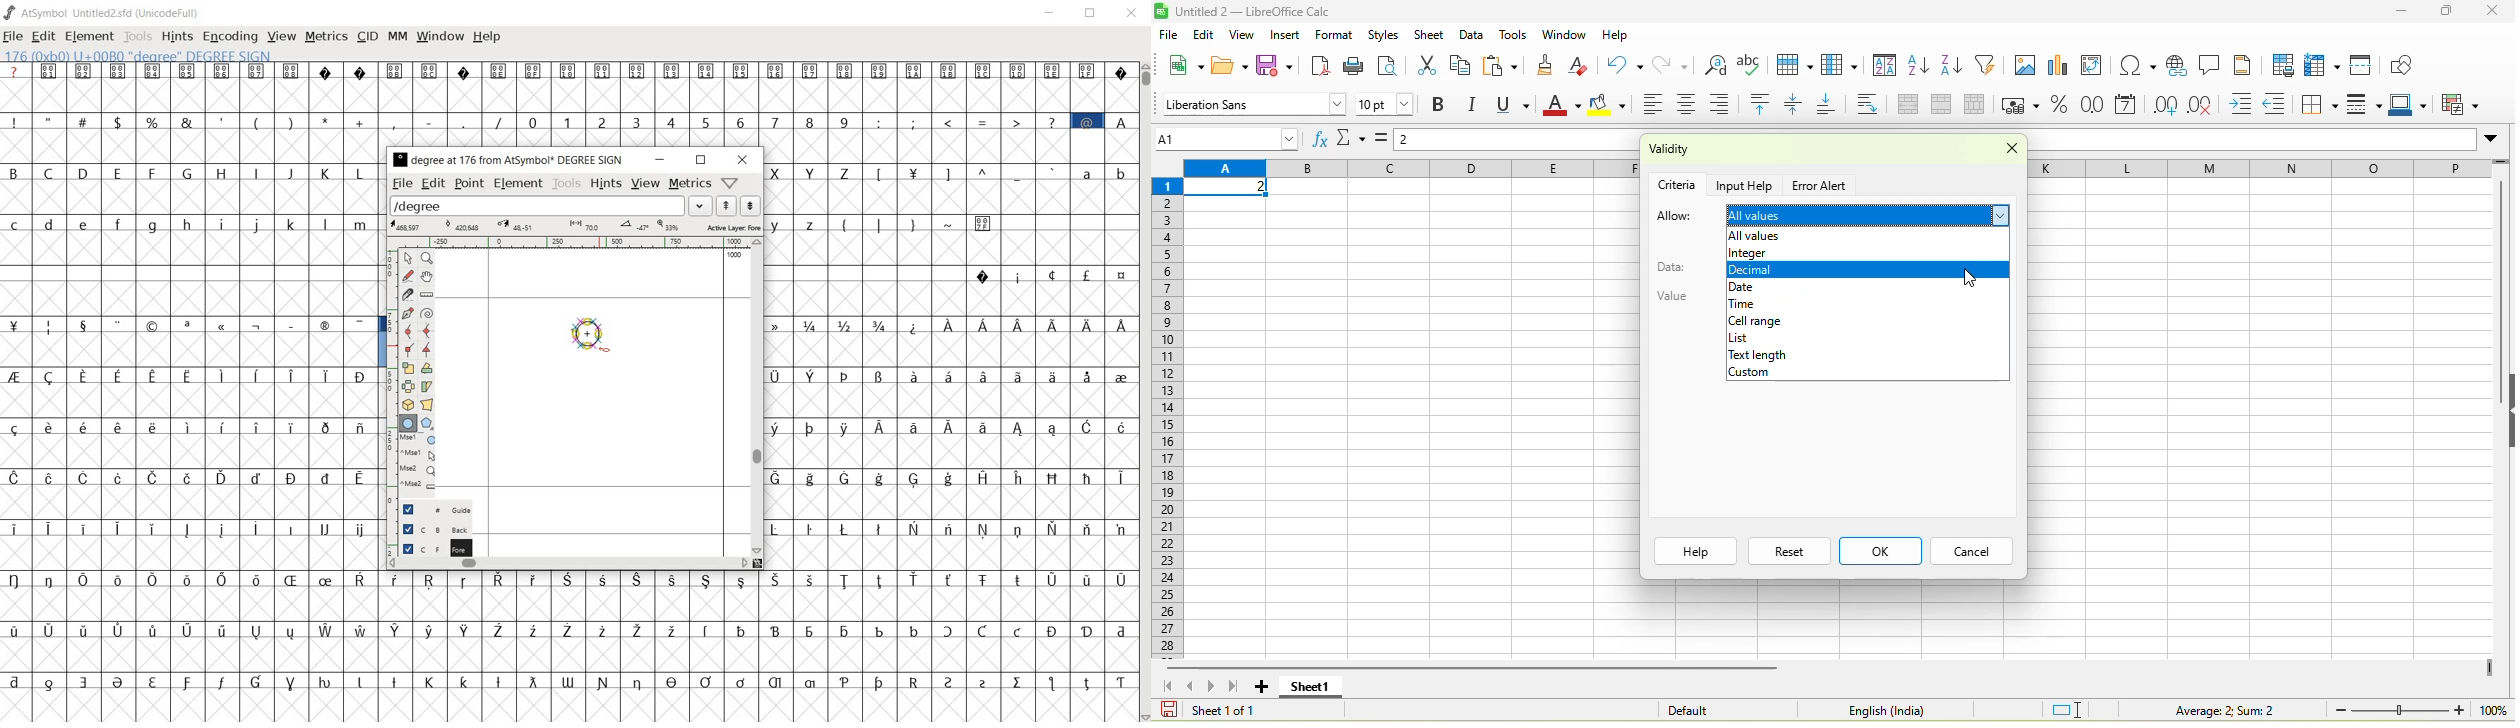  What do you see at coordinates (2367, 105) in the screenshot?
I see `border style` at bounding box center [2367, 105].